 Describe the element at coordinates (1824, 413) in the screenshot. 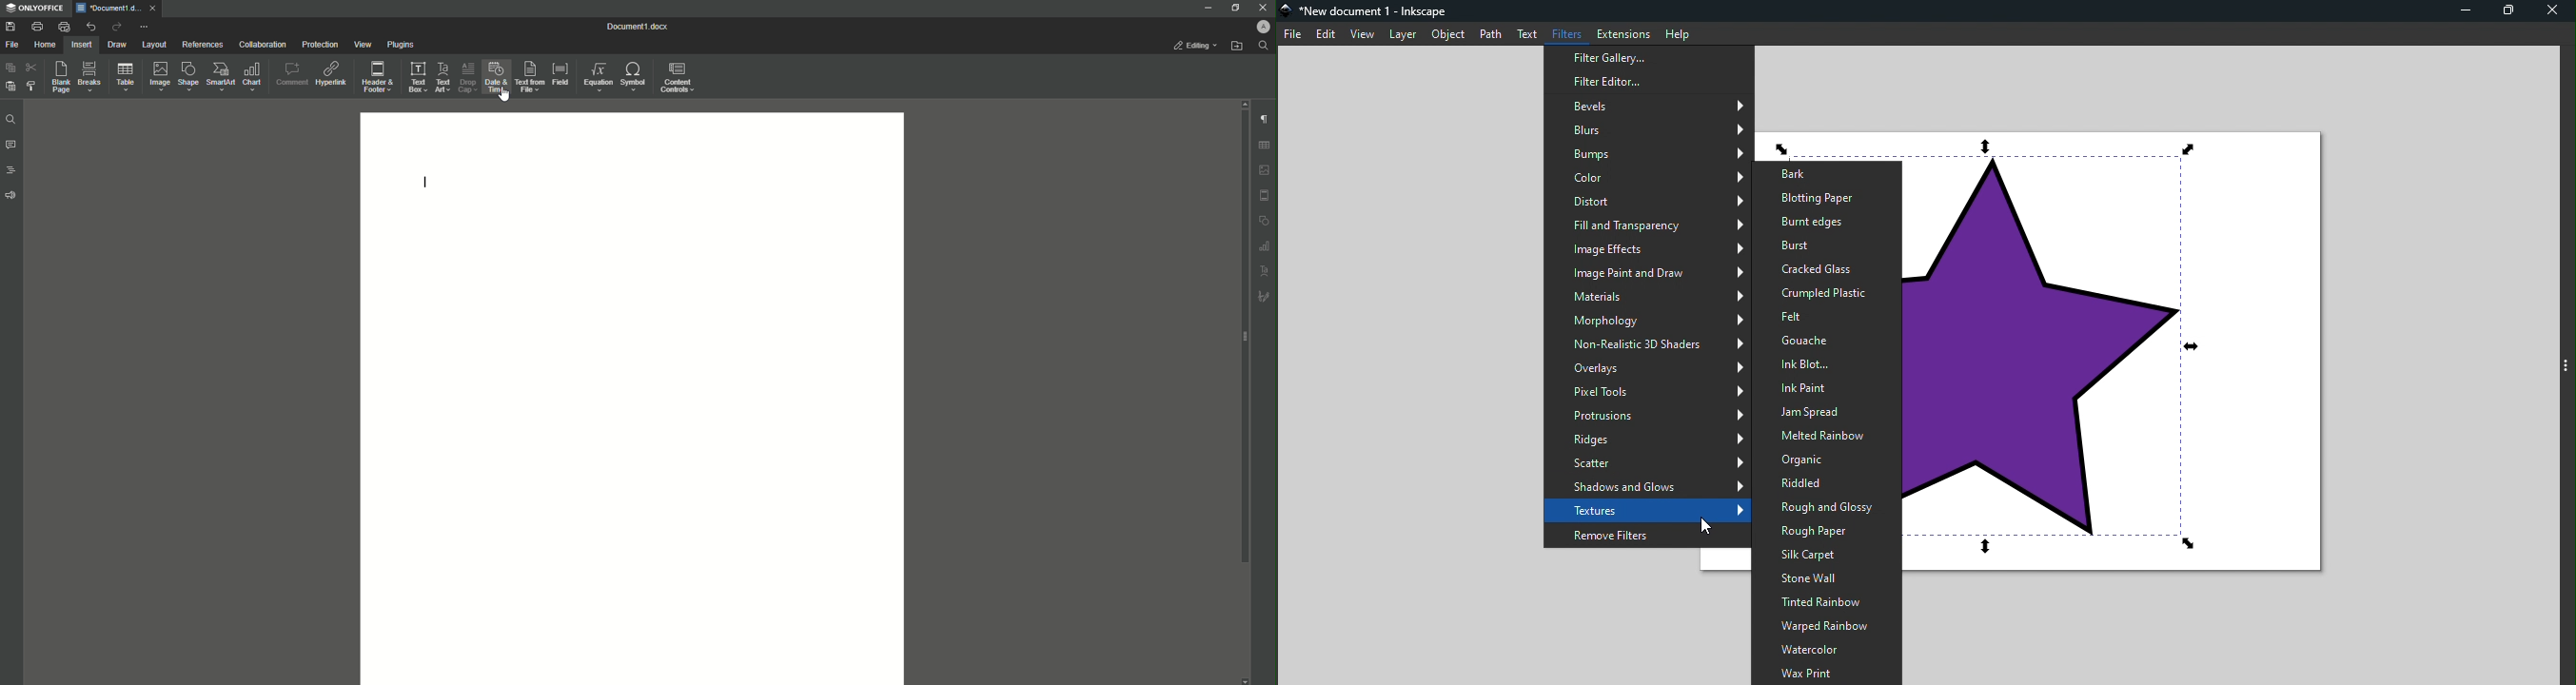

I see `Jam spread` at that location.